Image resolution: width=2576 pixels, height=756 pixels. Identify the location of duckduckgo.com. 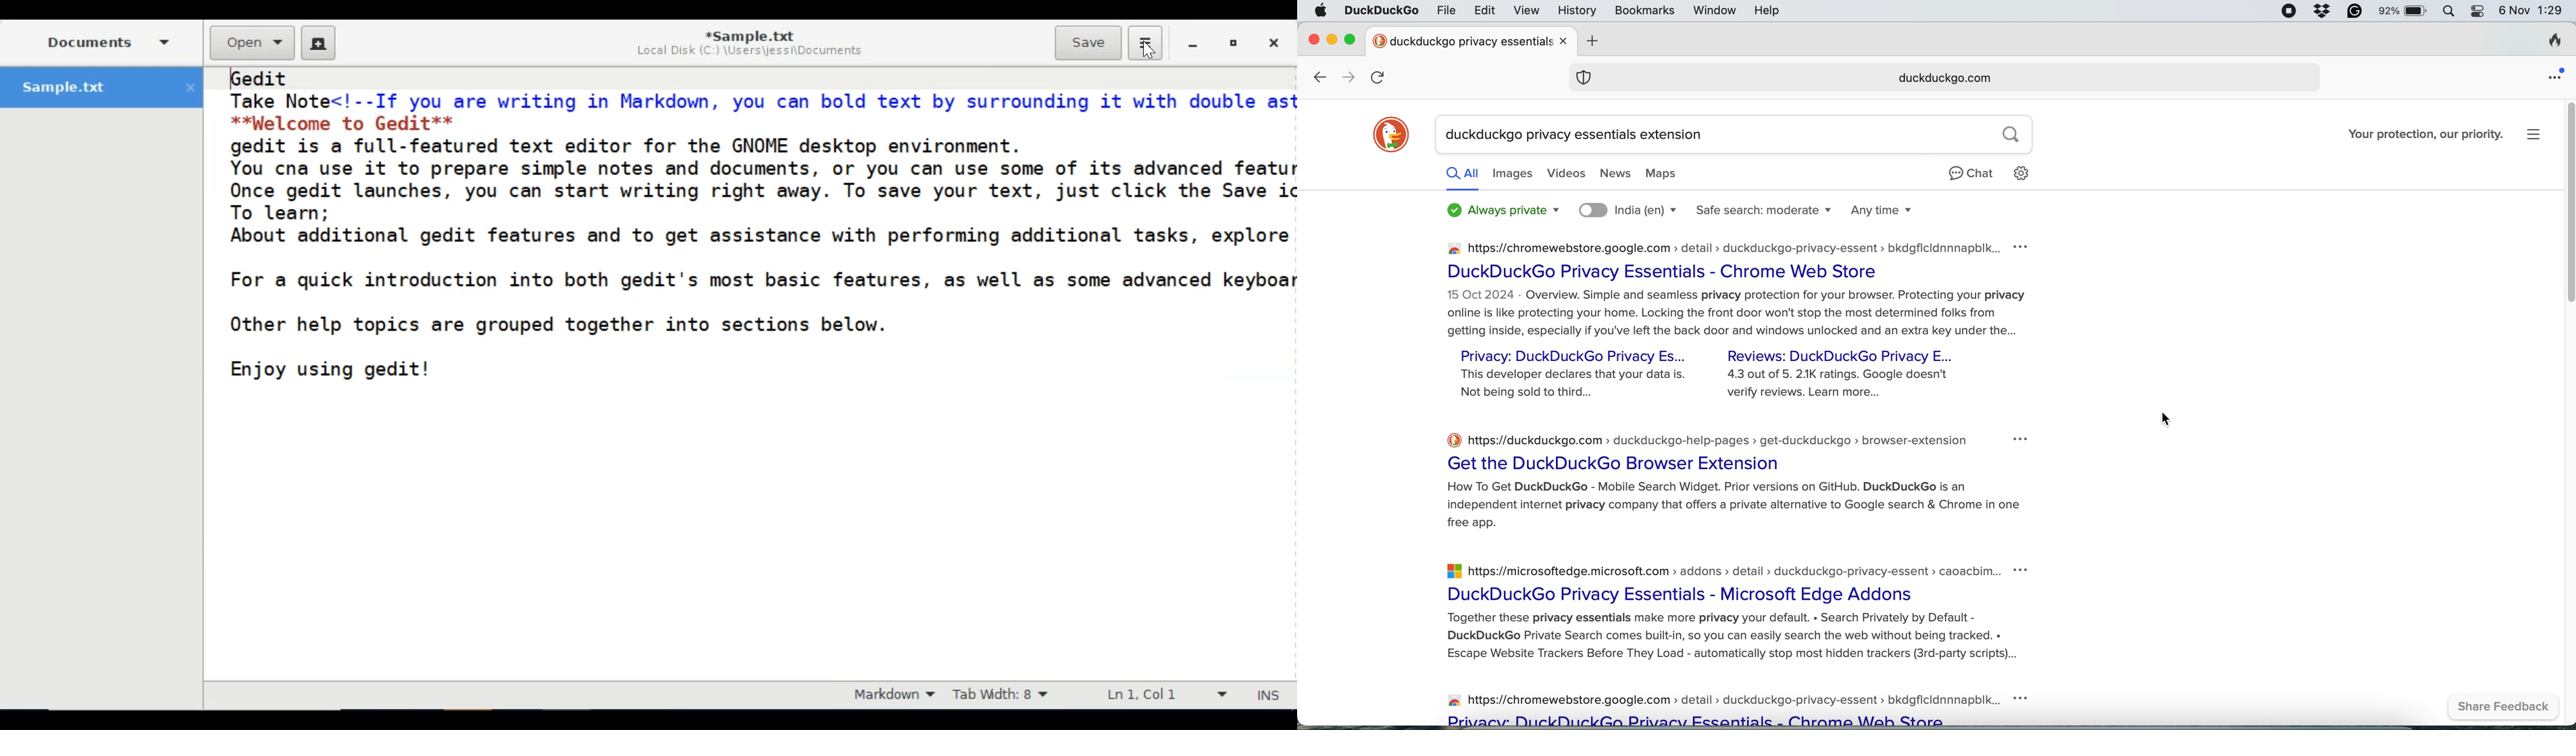
(1944, 78).